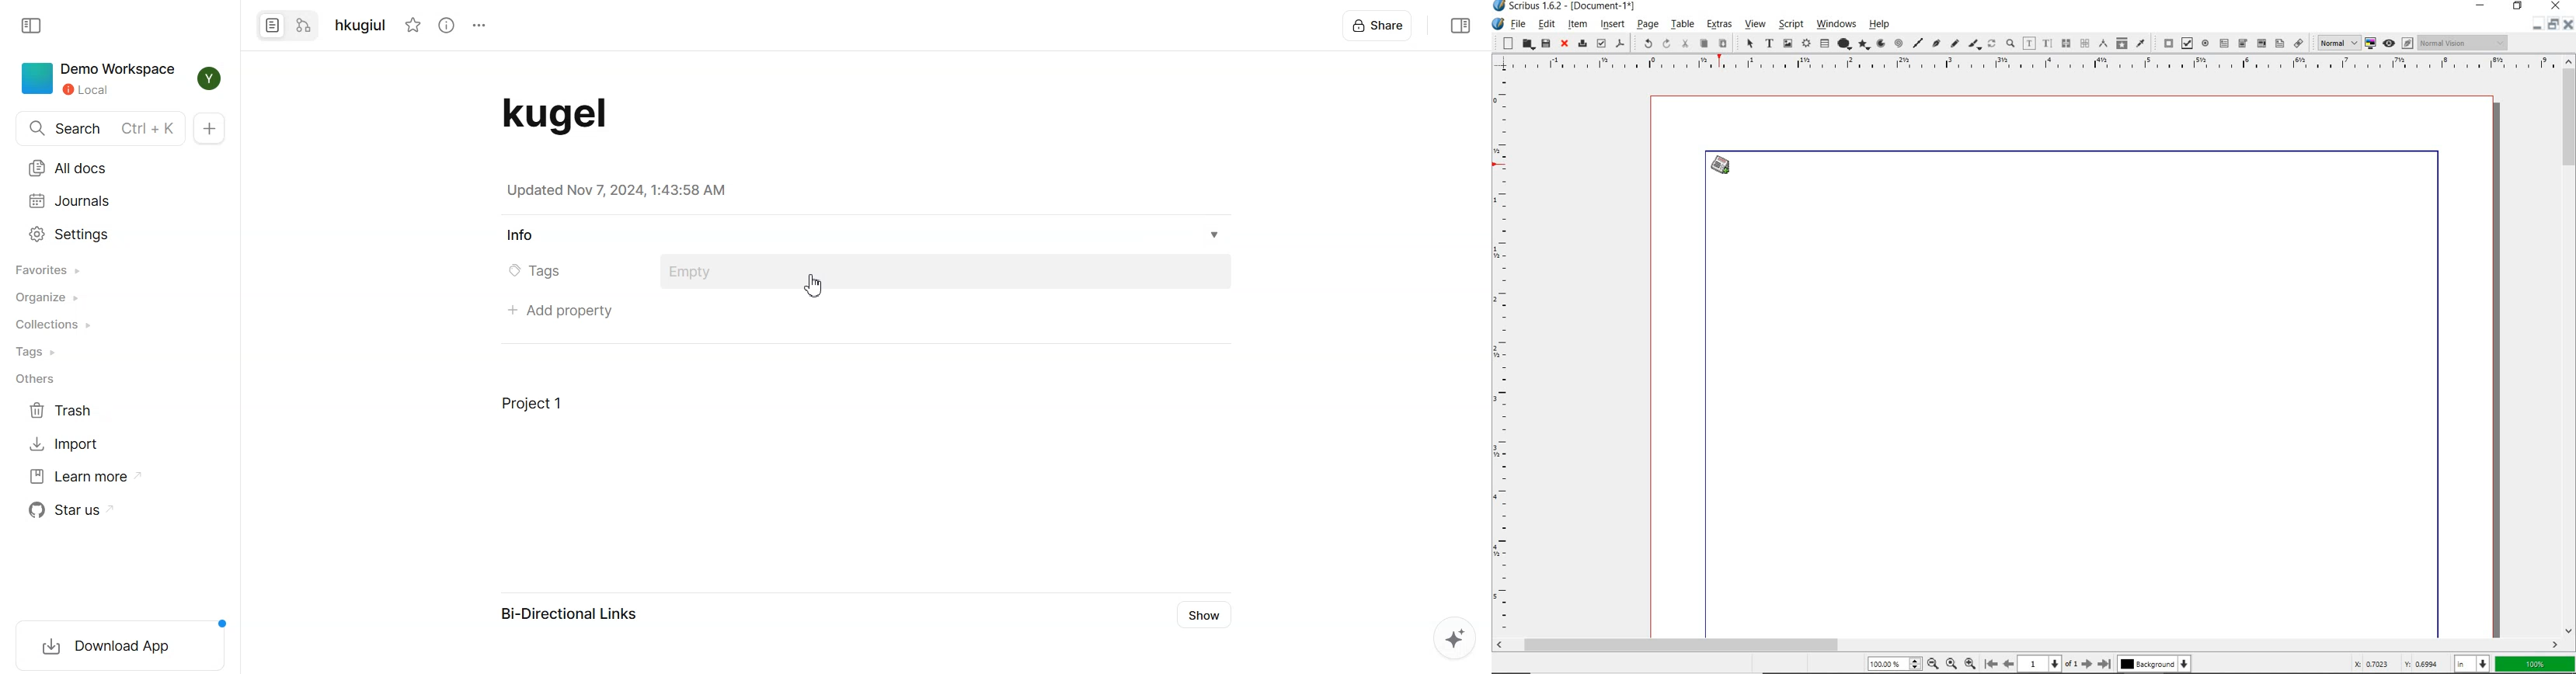  Describe the element at coordinates (2474, 664) in the screenshot. I see `select unit: in` at that location.